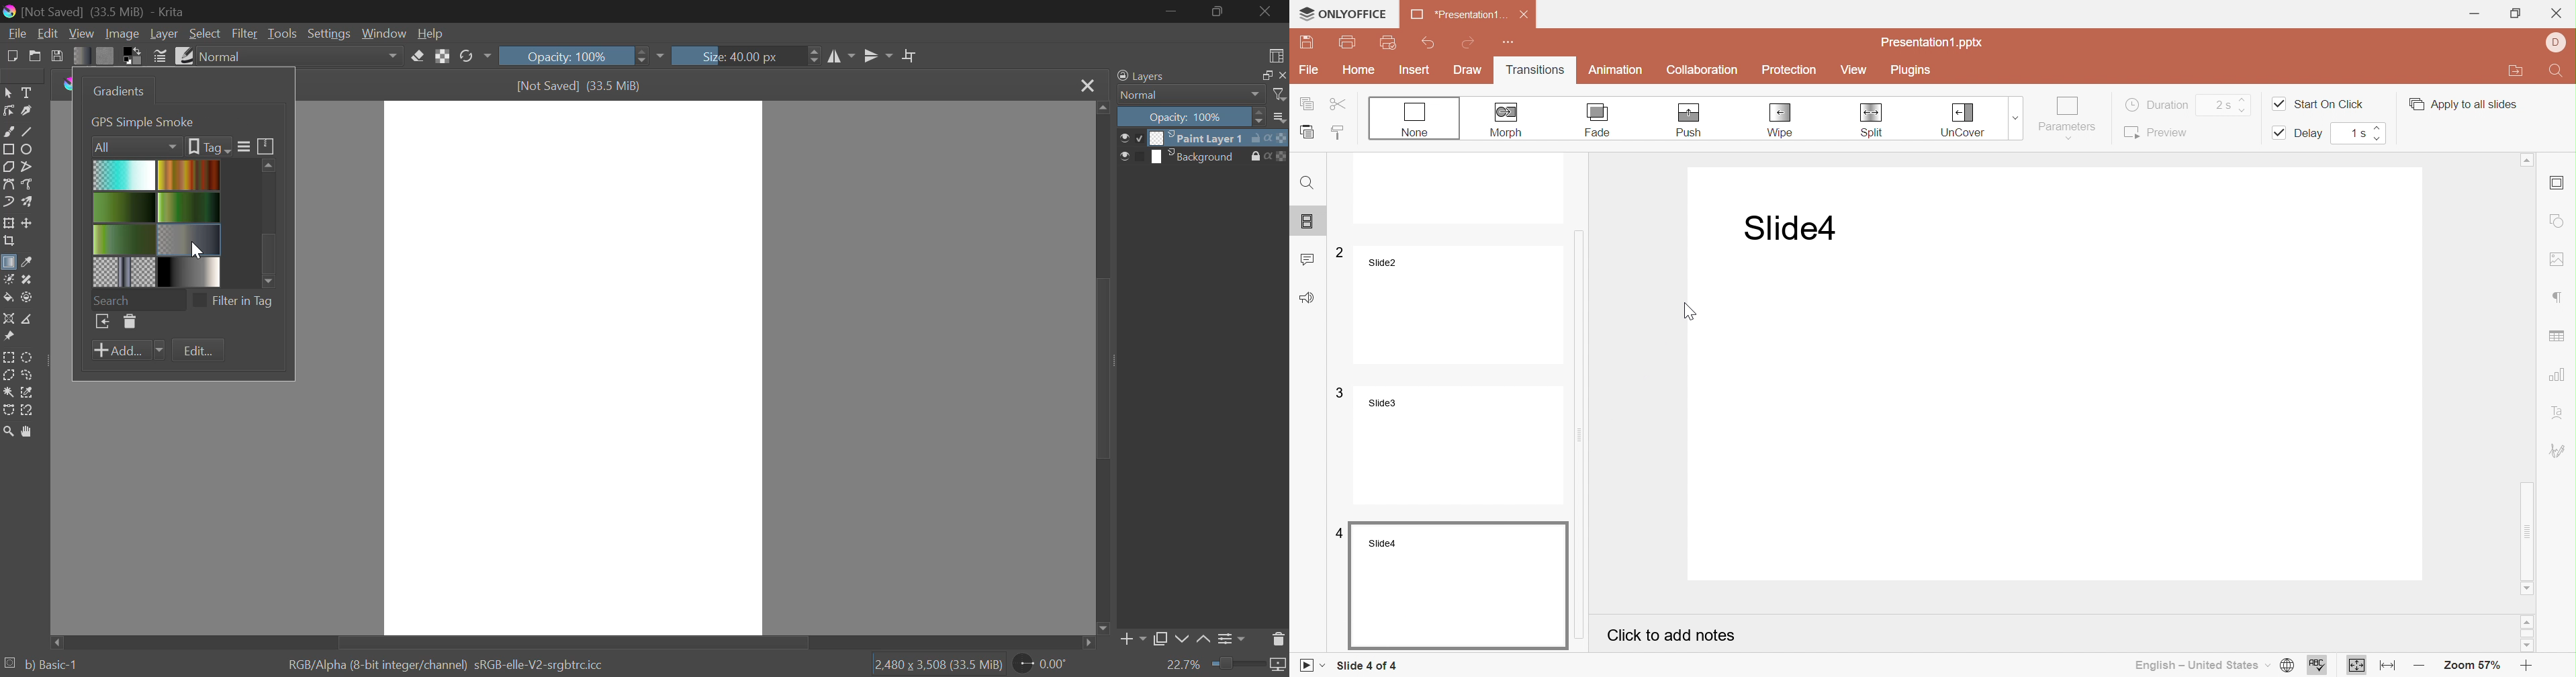 Image resolution: width=2576 pixels, height=700 pixels. What do you see at coordinates (1199, 156) in the screenshot?
I see `Background` at bounding box center [1199, 156].